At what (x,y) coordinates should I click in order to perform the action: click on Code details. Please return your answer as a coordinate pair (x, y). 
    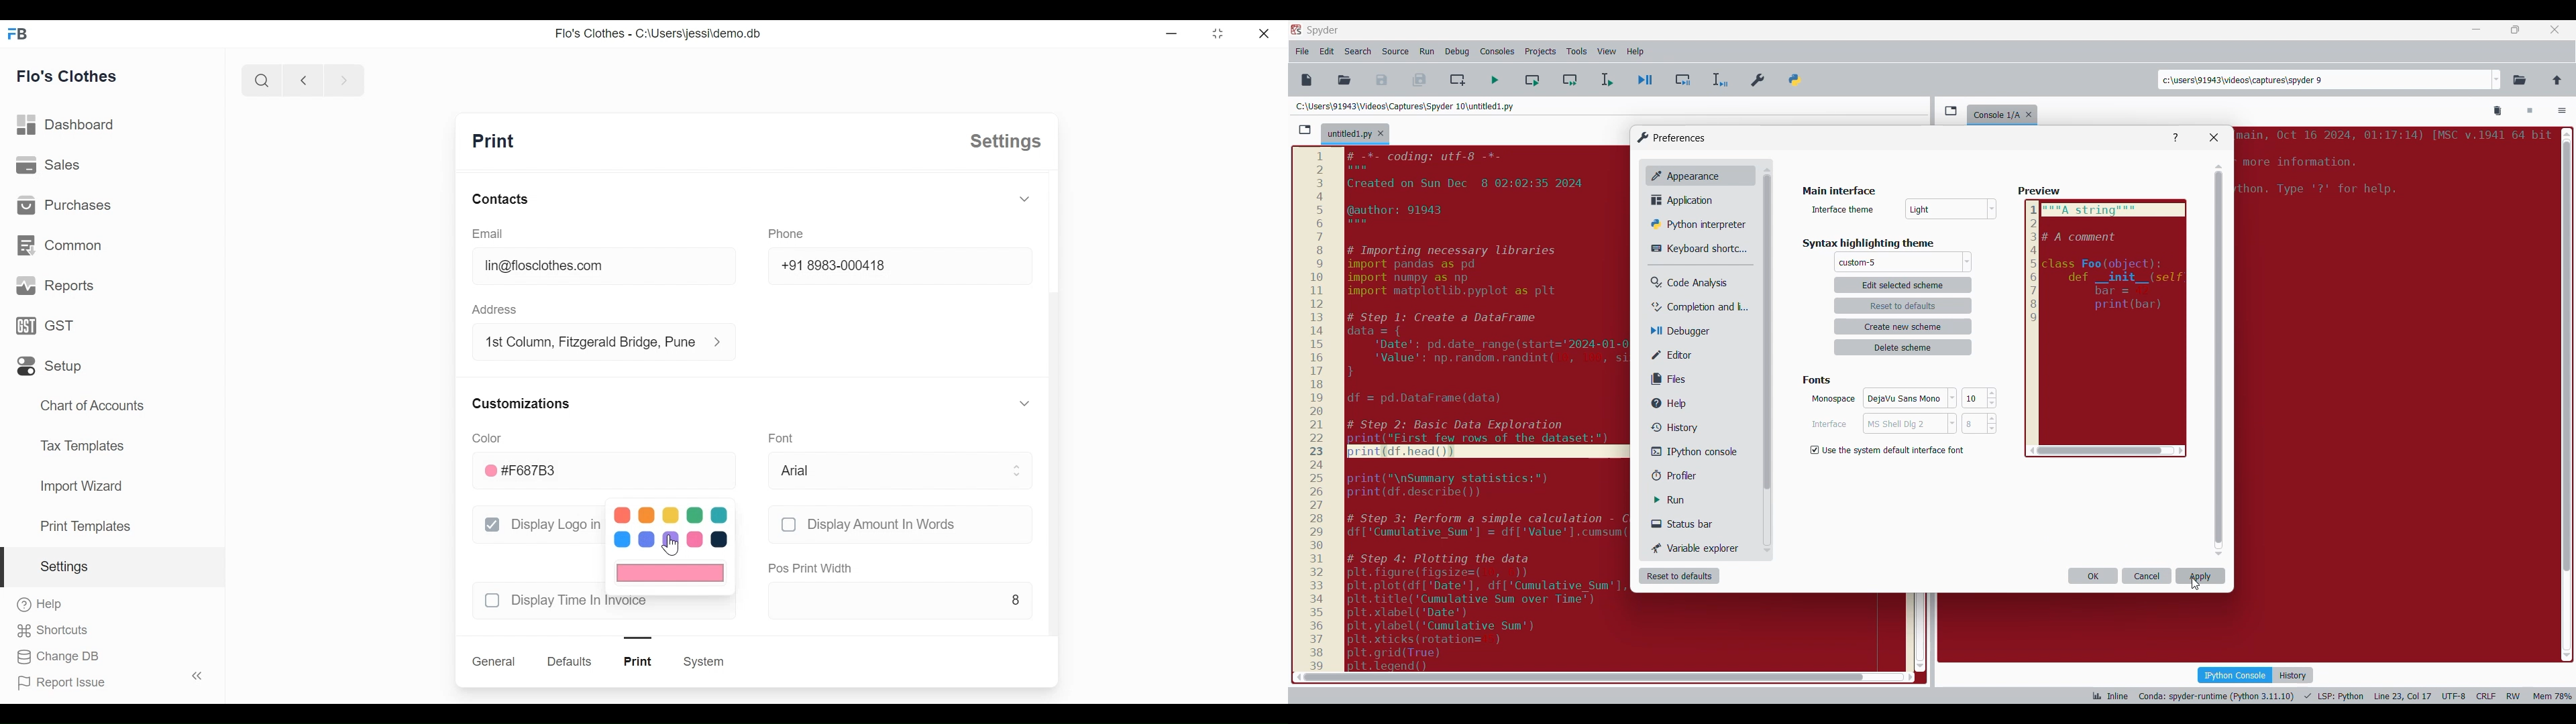
    Looking at the image, I should click on (2330, 696).